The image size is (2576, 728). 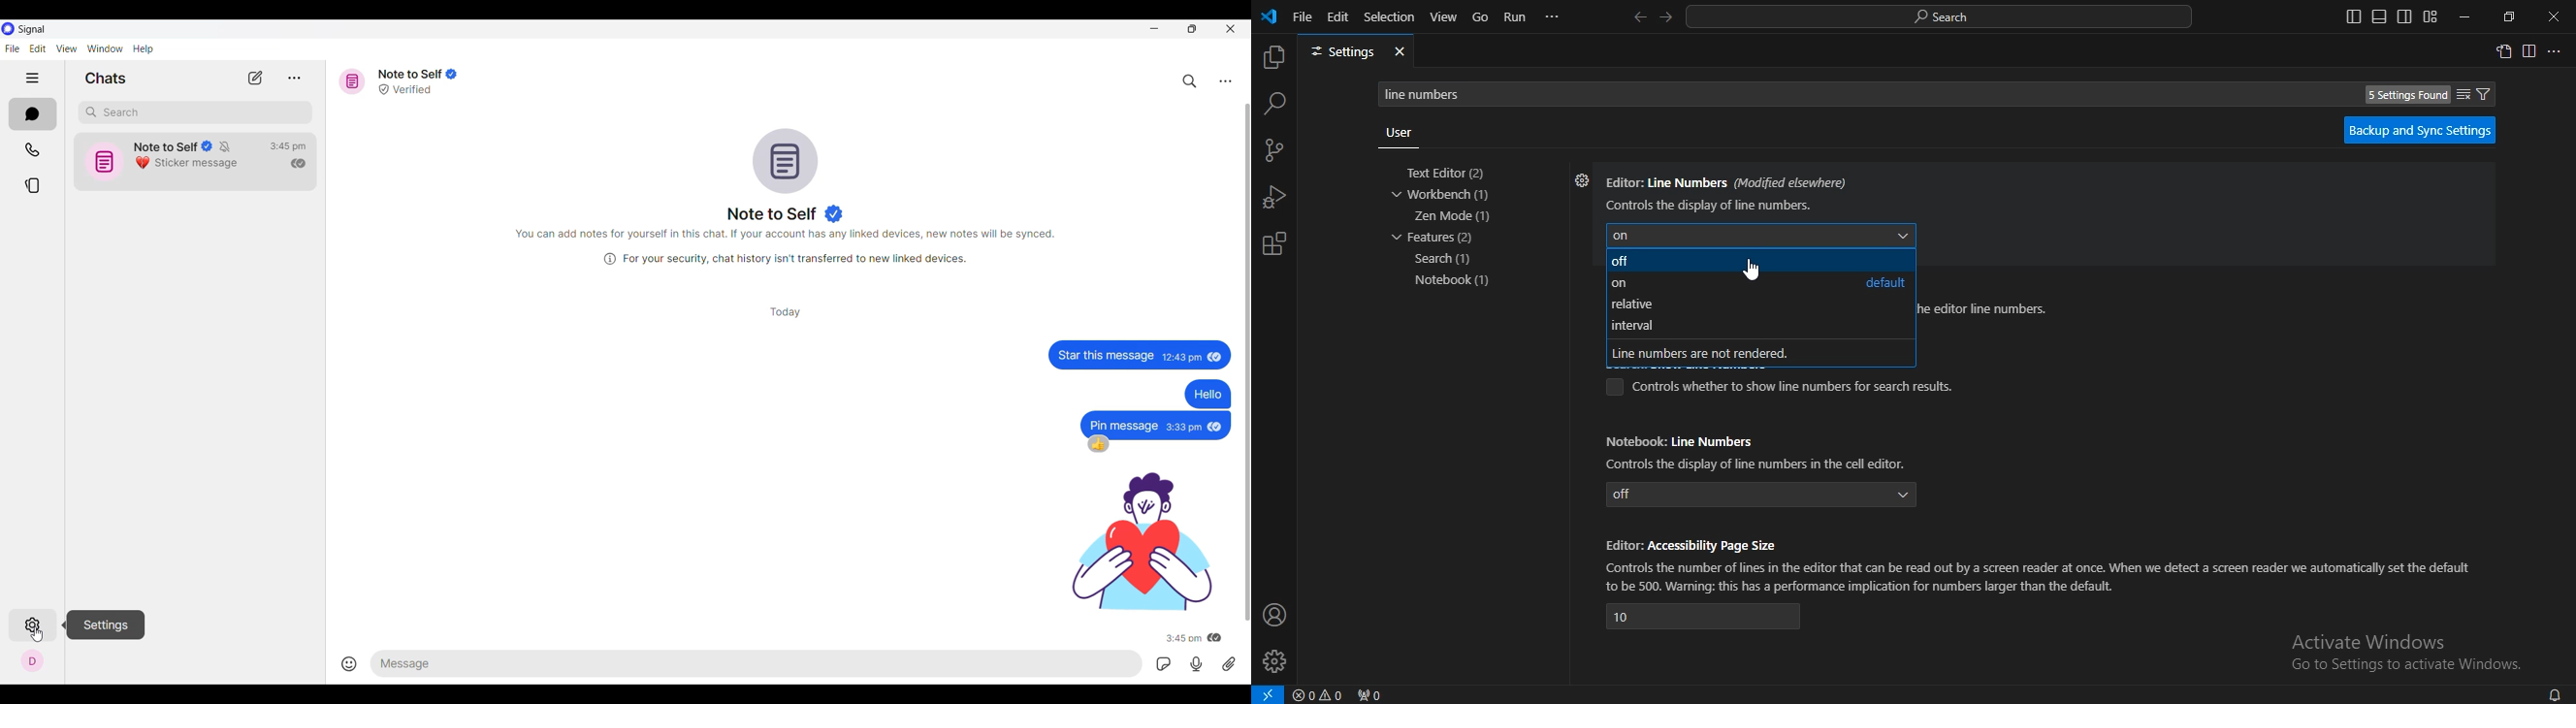 What do you see at coordinates (1275, 614) in the screenshot?
I see `accounts` at bounding box center [1275, 614].